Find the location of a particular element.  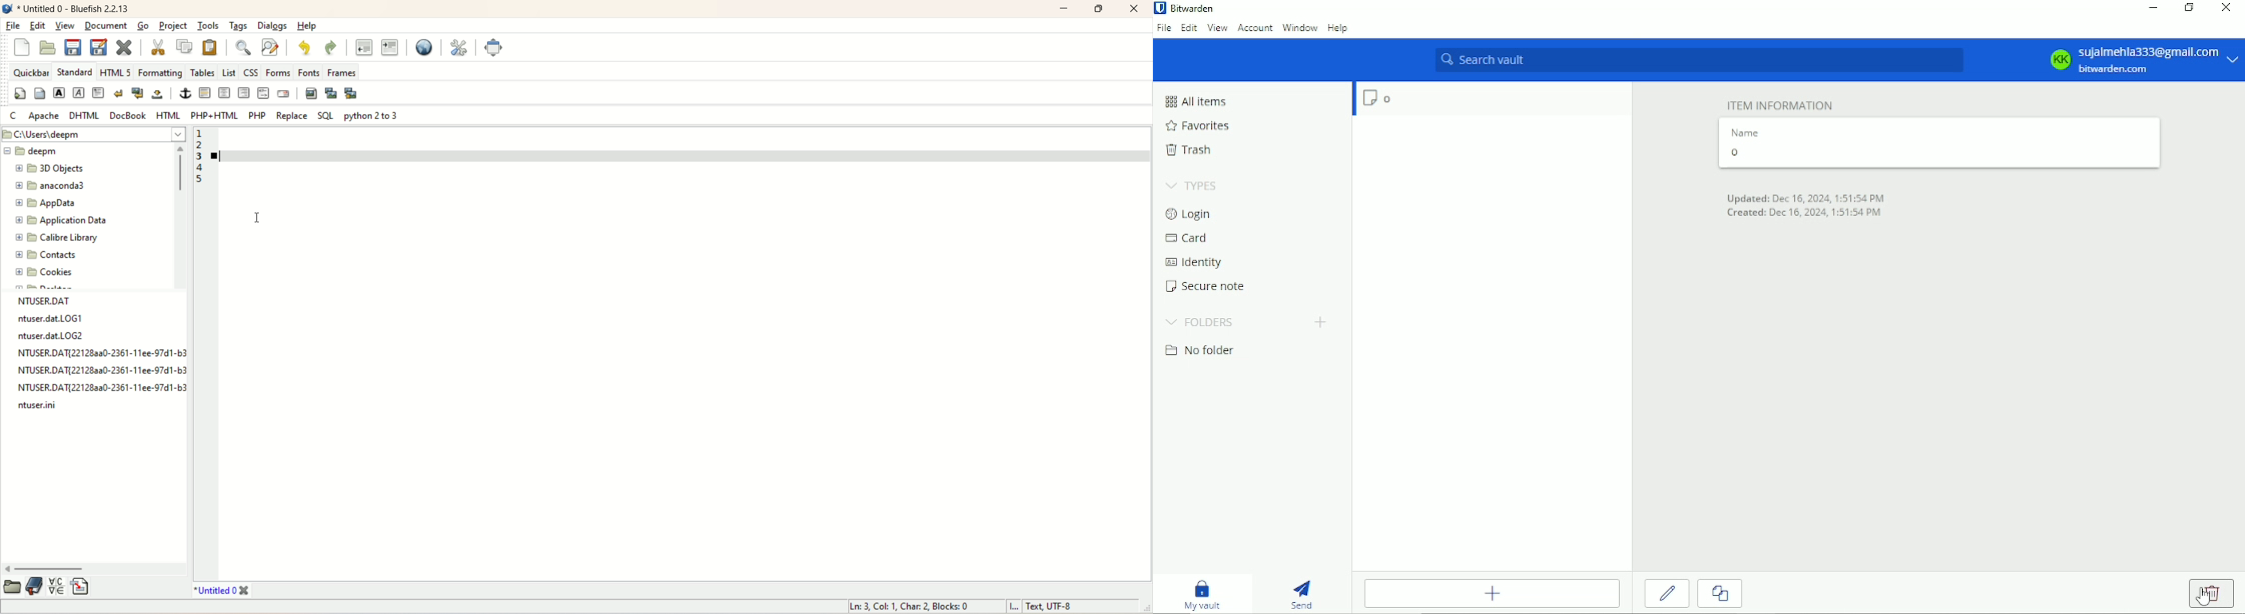

Updated: Dec 16, 2024, 1:51:54 PM is located at coordinates (1804, 197).